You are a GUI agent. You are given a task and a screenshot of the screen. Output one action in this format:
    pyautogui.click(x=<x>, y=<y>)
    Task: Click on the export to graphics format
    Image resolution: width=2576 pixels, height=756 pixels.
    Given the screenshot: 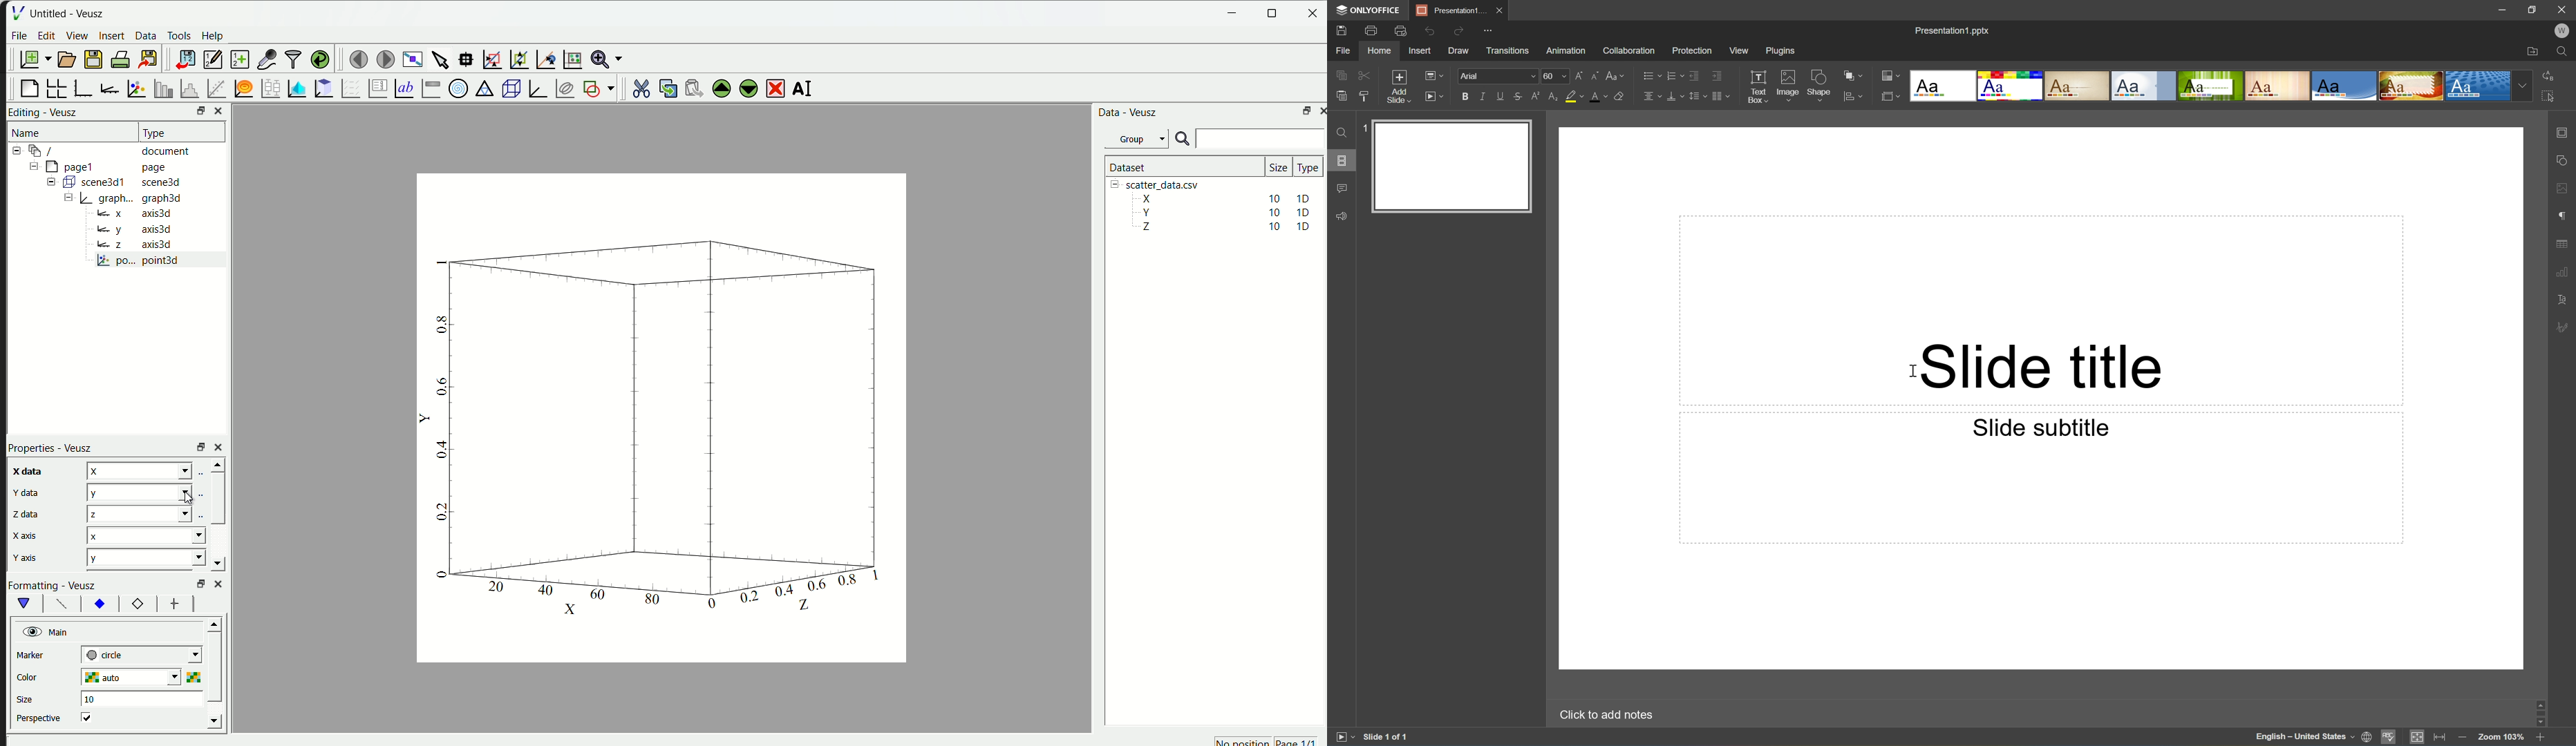 What is the action you would take?
    pyautogui.click(x=147, y=57)
    